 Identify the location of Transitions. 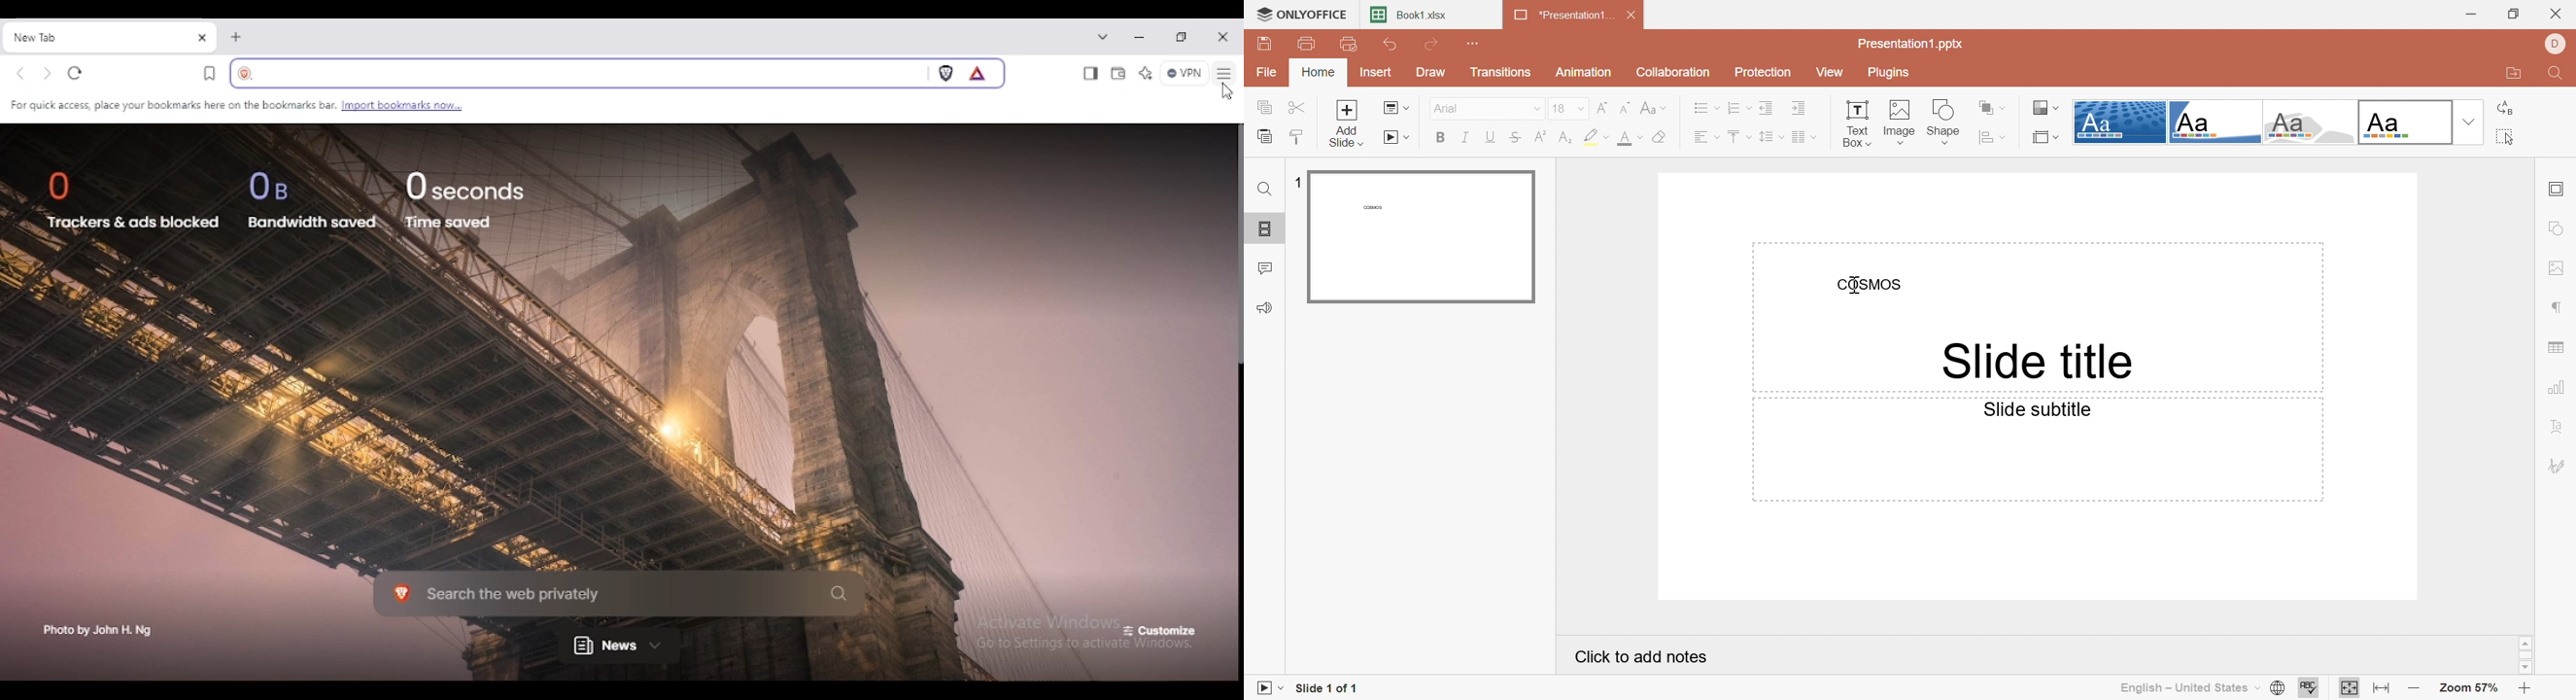
(1501, 73).